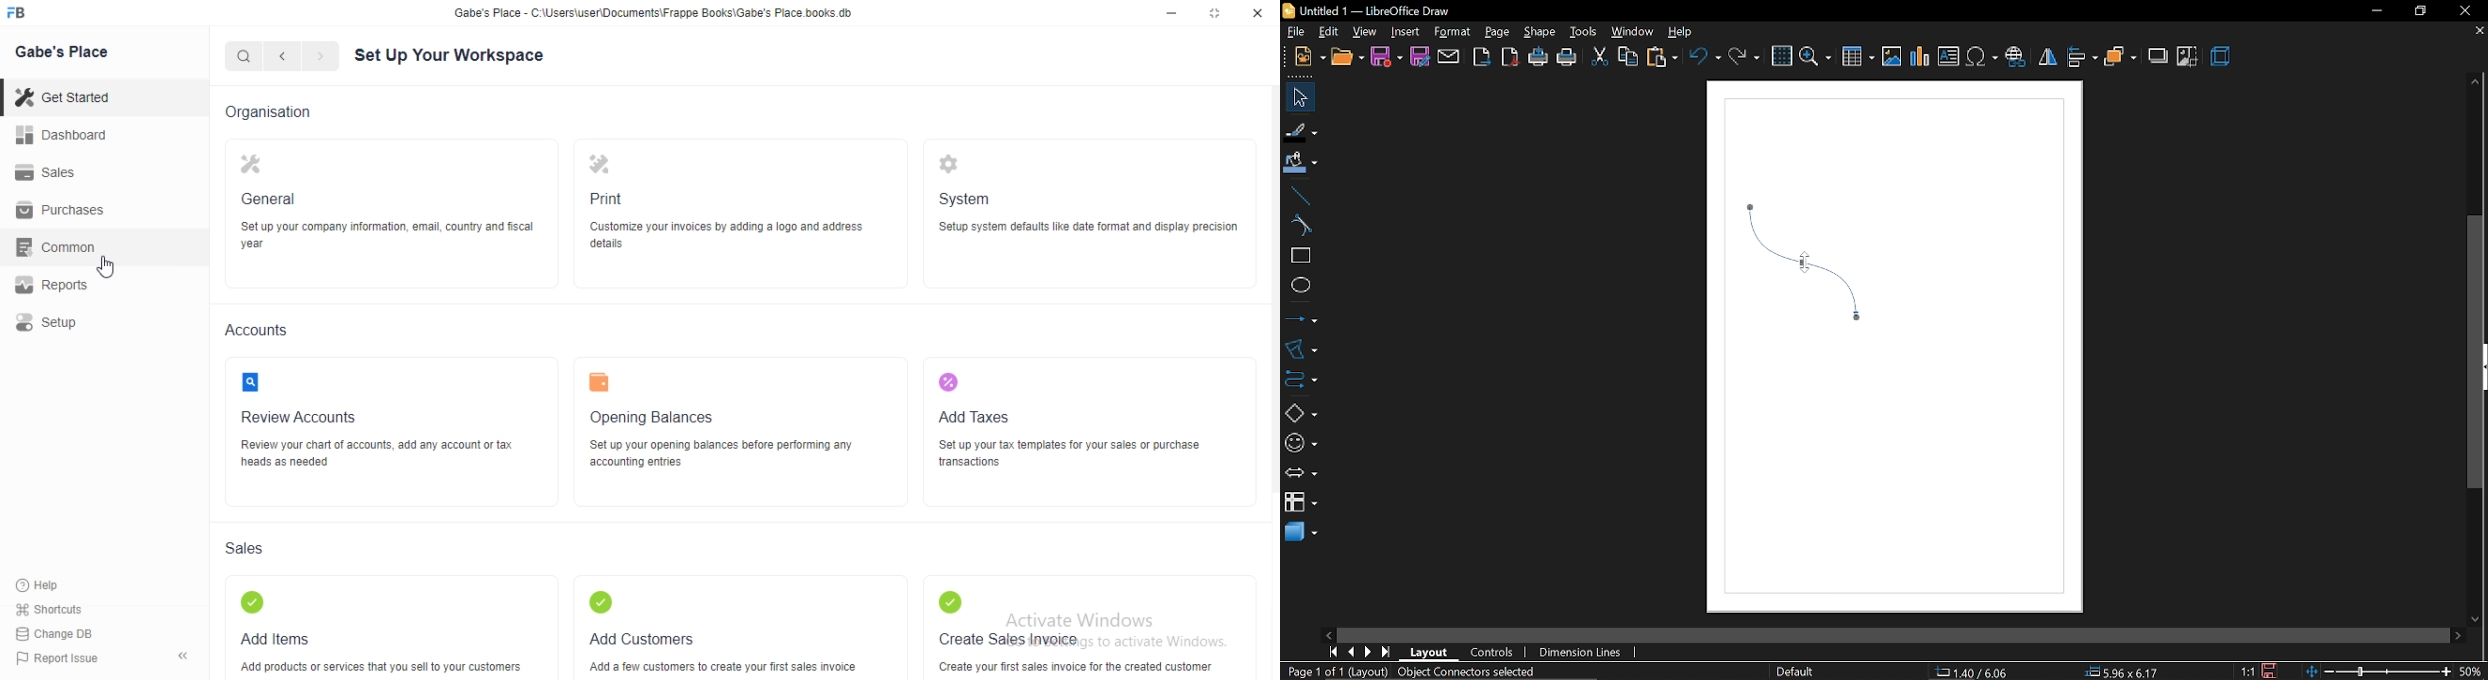 The height and width of the screenshot is (700, 2492). What do you see at coordinates (1299, 348) in the screenshot?
I see `curves and polygons` at bounding box center [1299, 348].